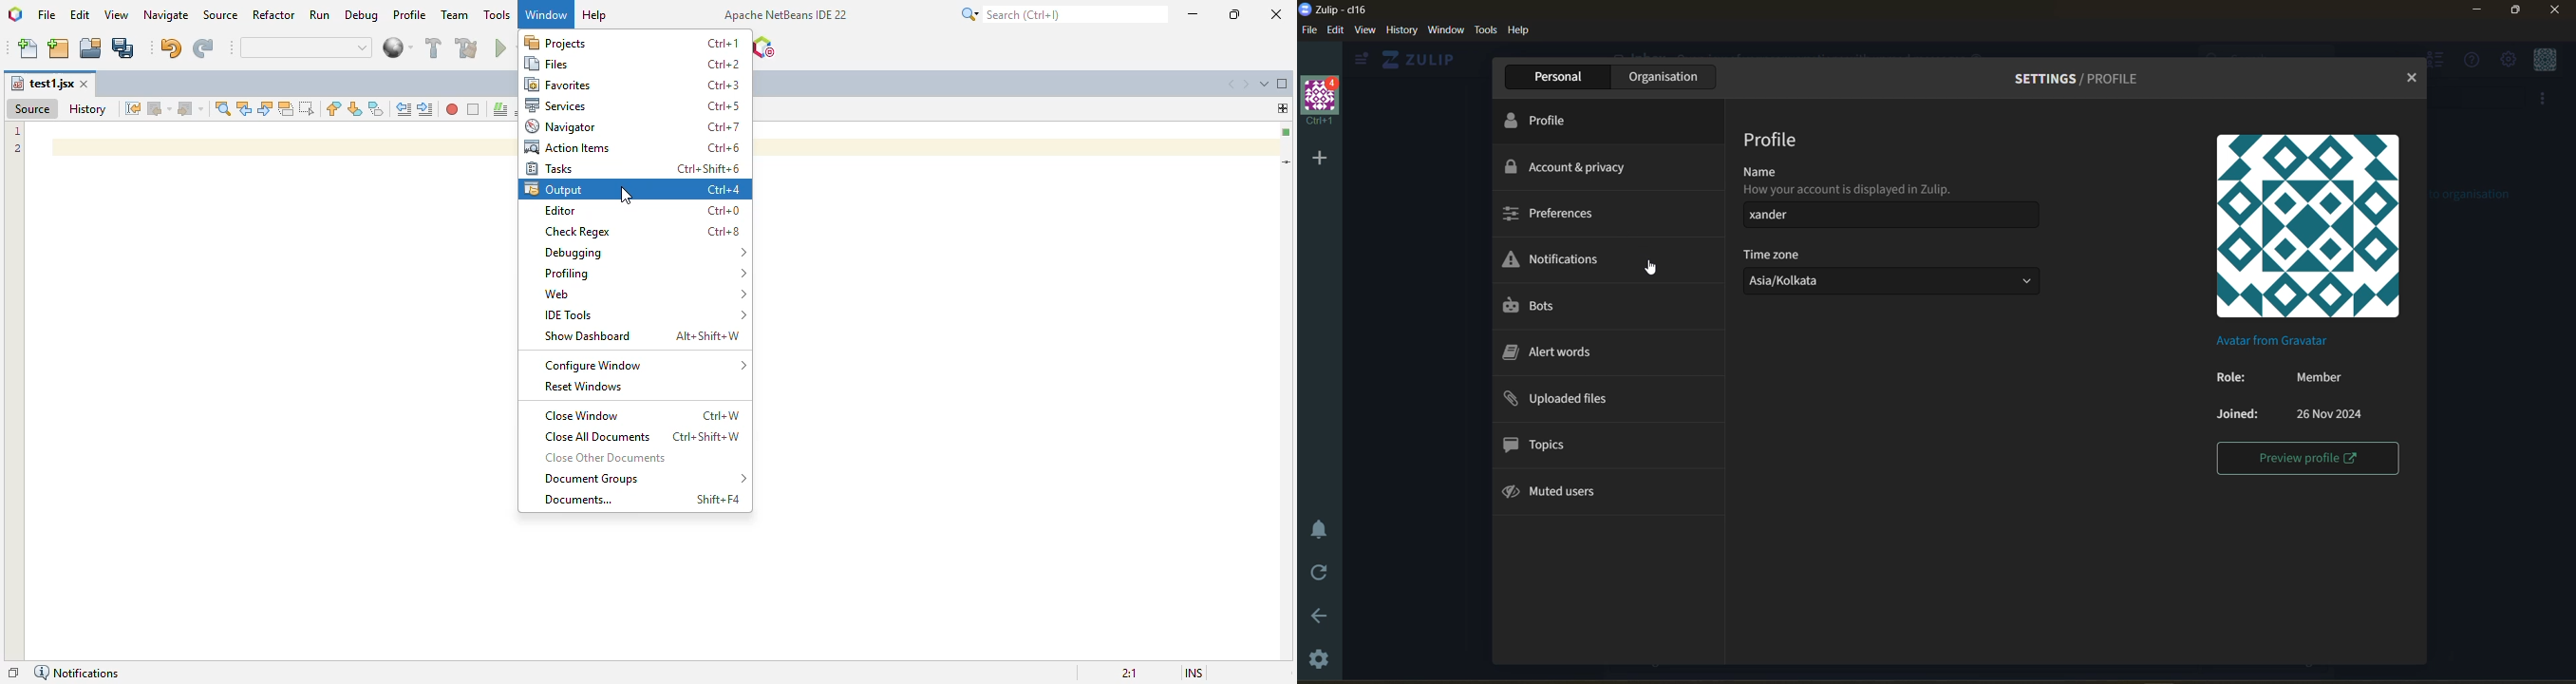 The height and width of the screenshot is (700, 2576). I want to click on Maximize, so click(2519, 13).